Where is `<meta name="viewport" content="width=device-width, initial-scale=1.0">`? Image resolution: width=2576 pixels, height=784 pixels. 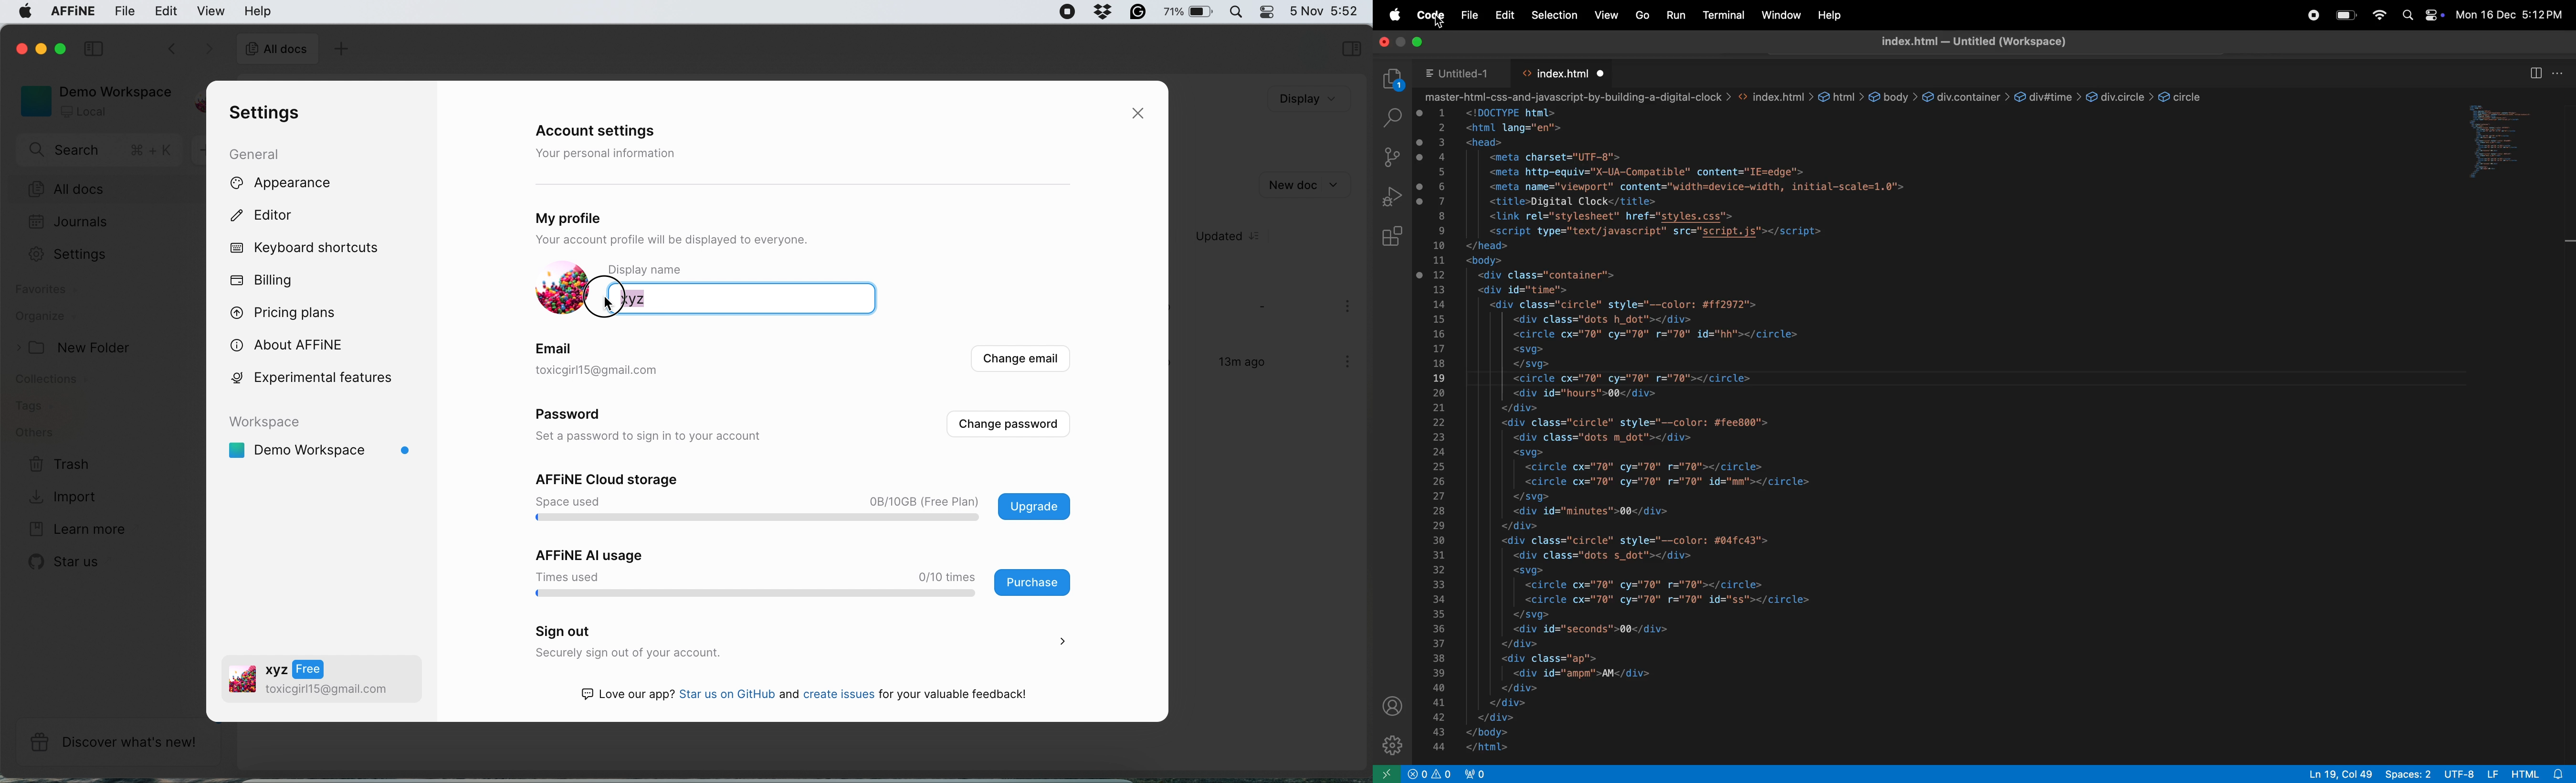
<meta name="viewport" content="width=device-width, initial-scale=1.0"> is located at coordinates (1695, 186).